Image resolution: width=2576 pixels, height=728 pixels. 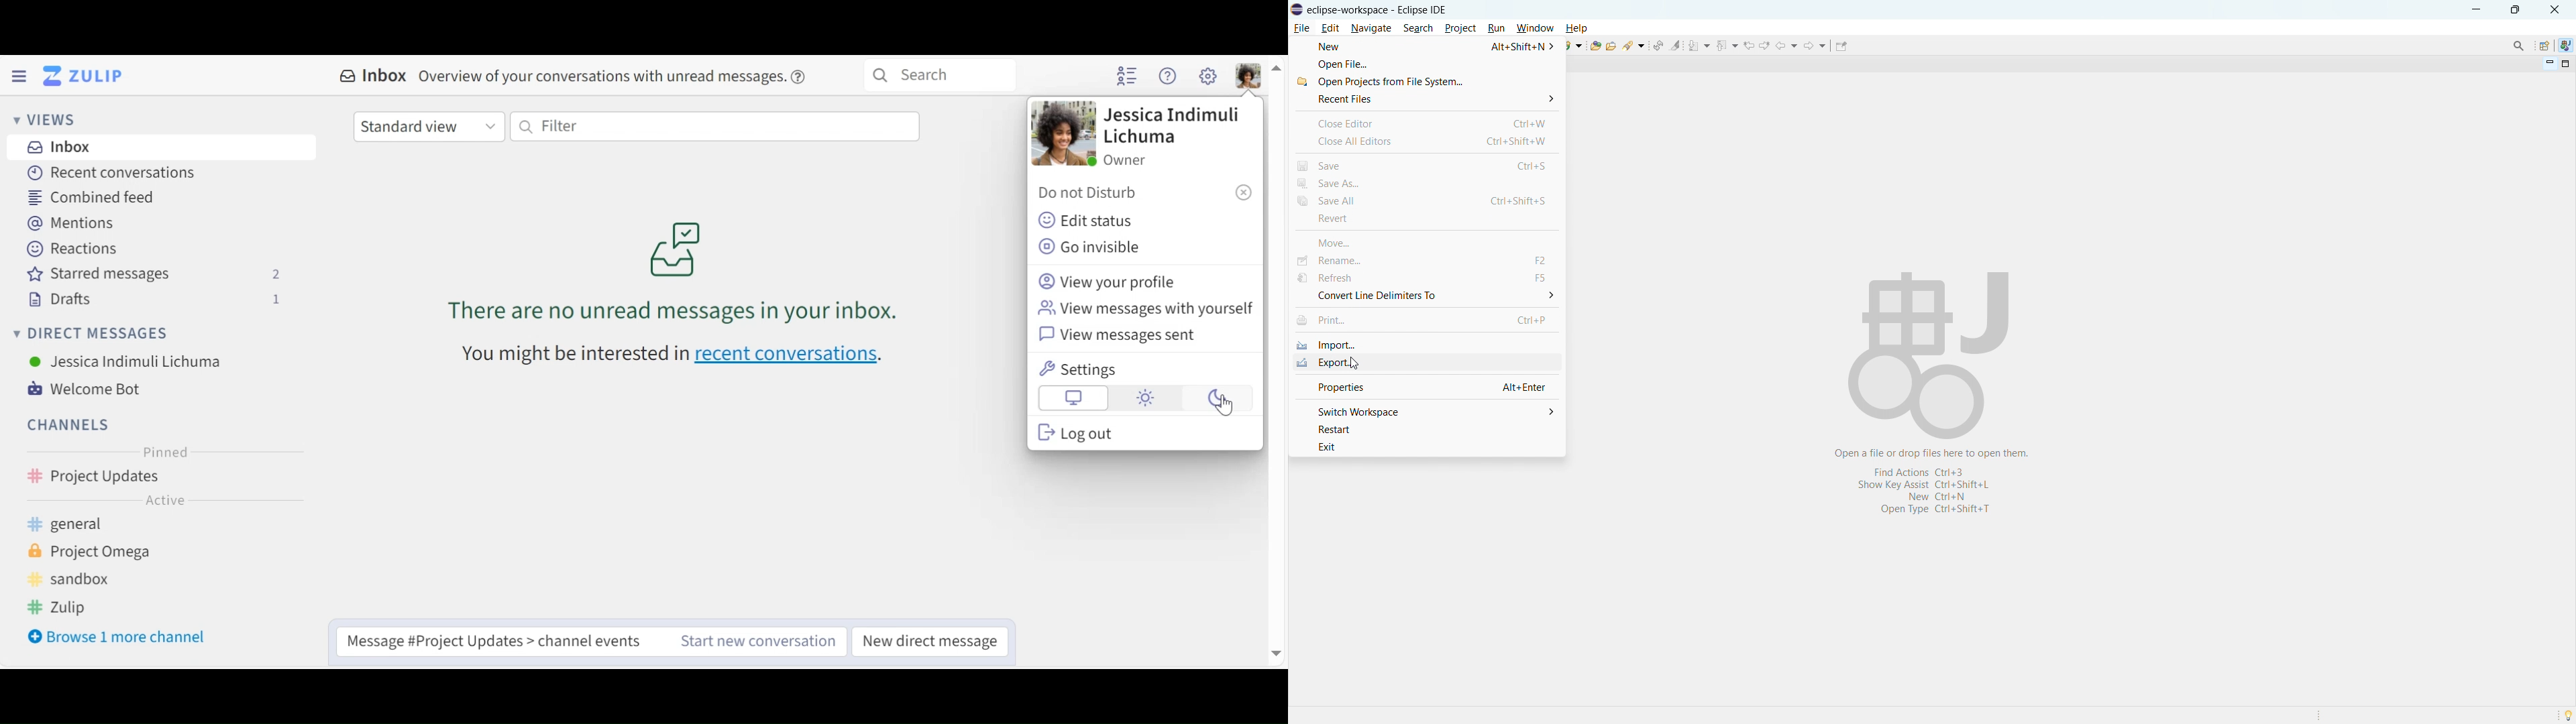 I want to click on Jessica Indimuli Lichuma, so click(x=126, y=361).